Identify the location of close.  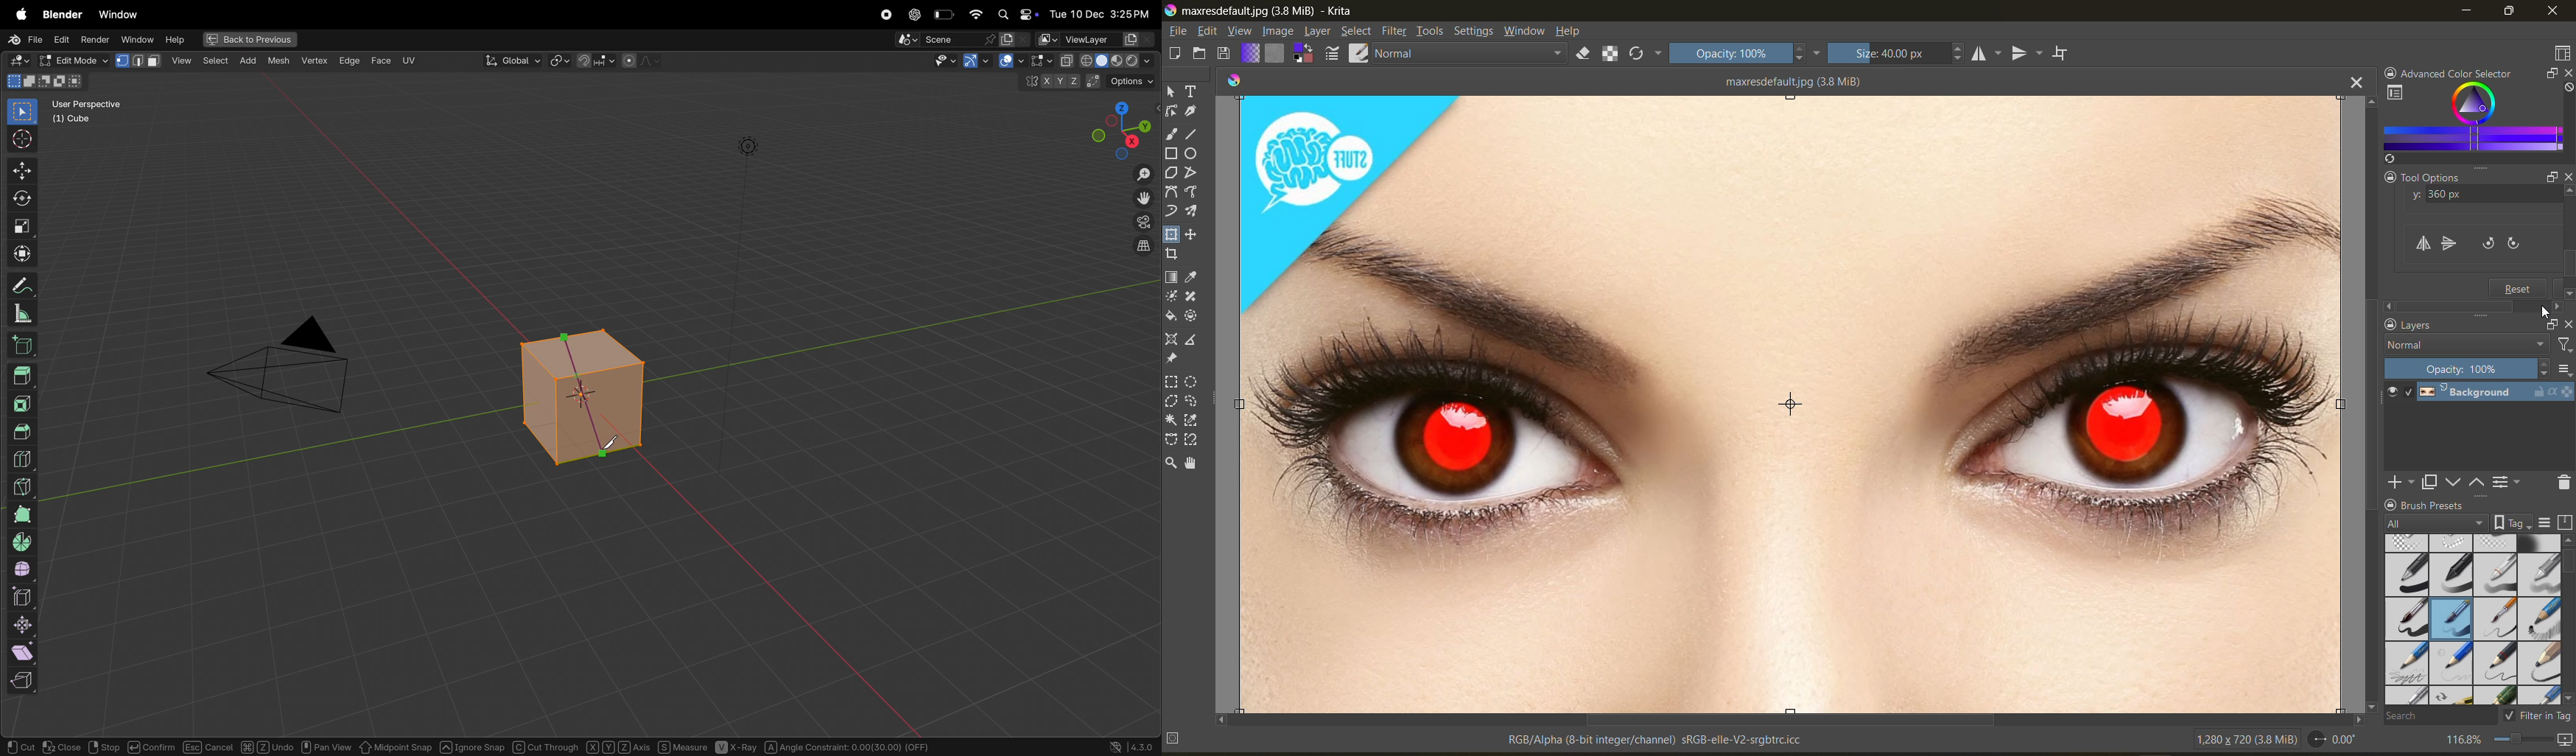
(2552, 13).